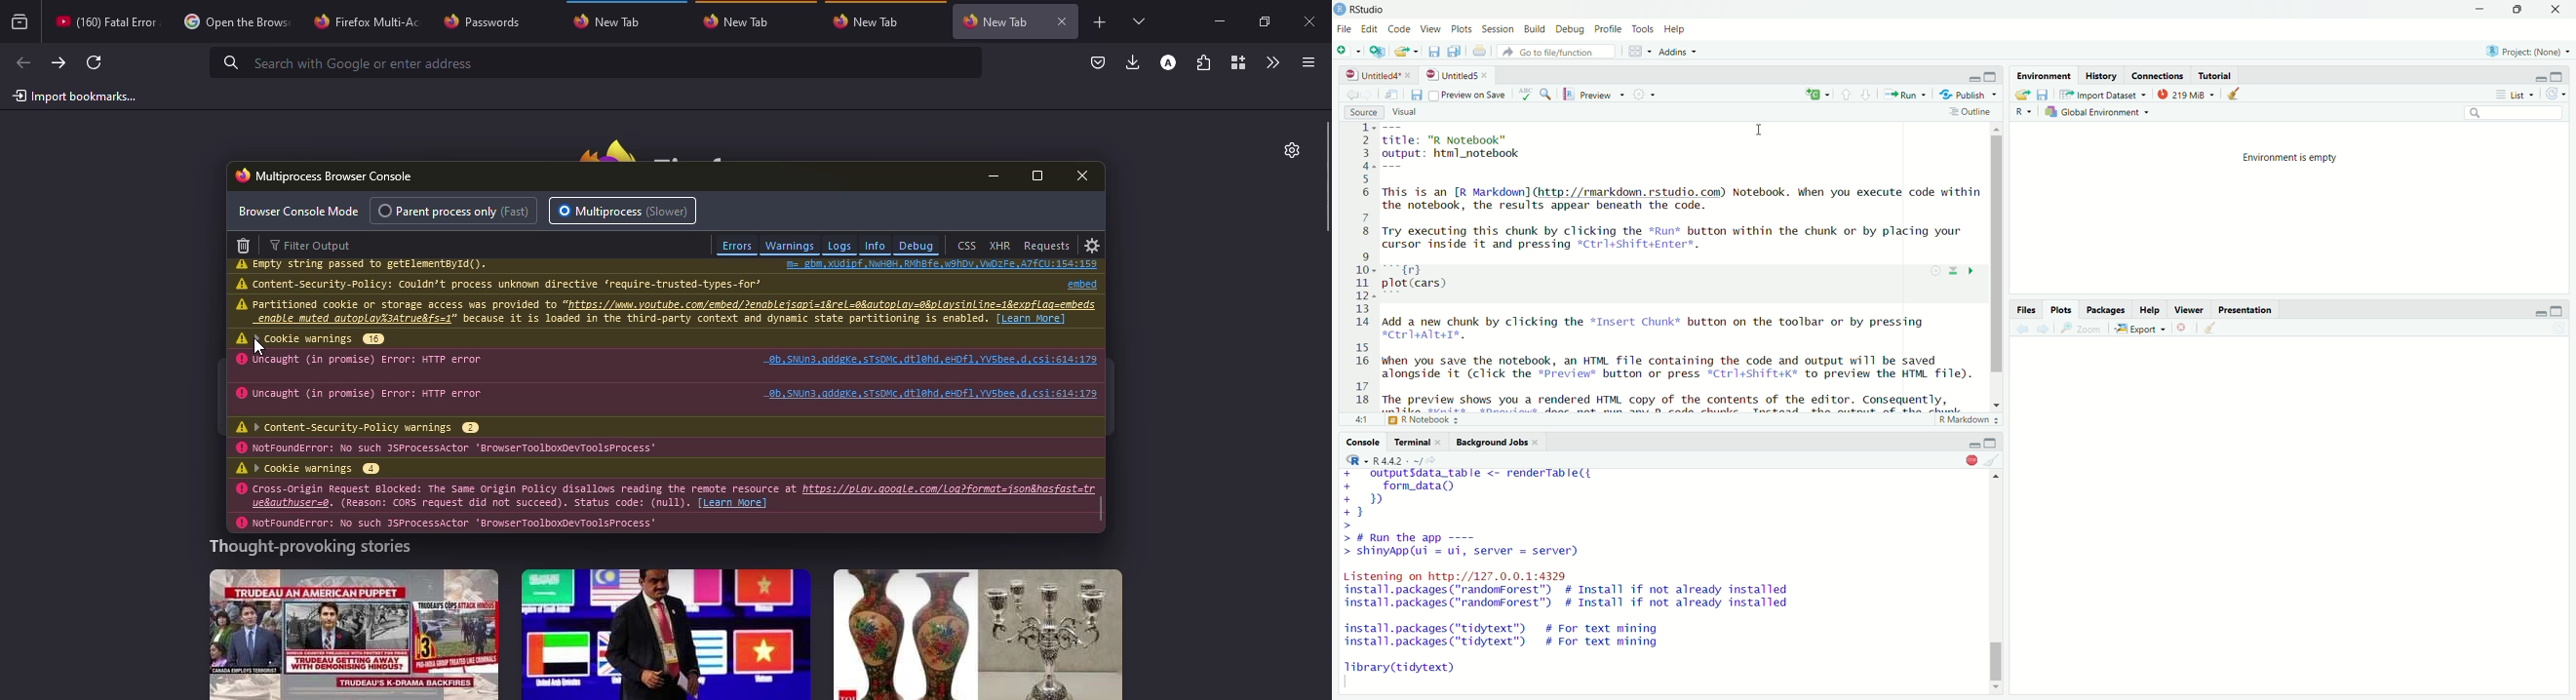 The image size is (2576, 700). Describe the element at coordinates (1047, 245) in the screenshot. I see `requests` at that location.